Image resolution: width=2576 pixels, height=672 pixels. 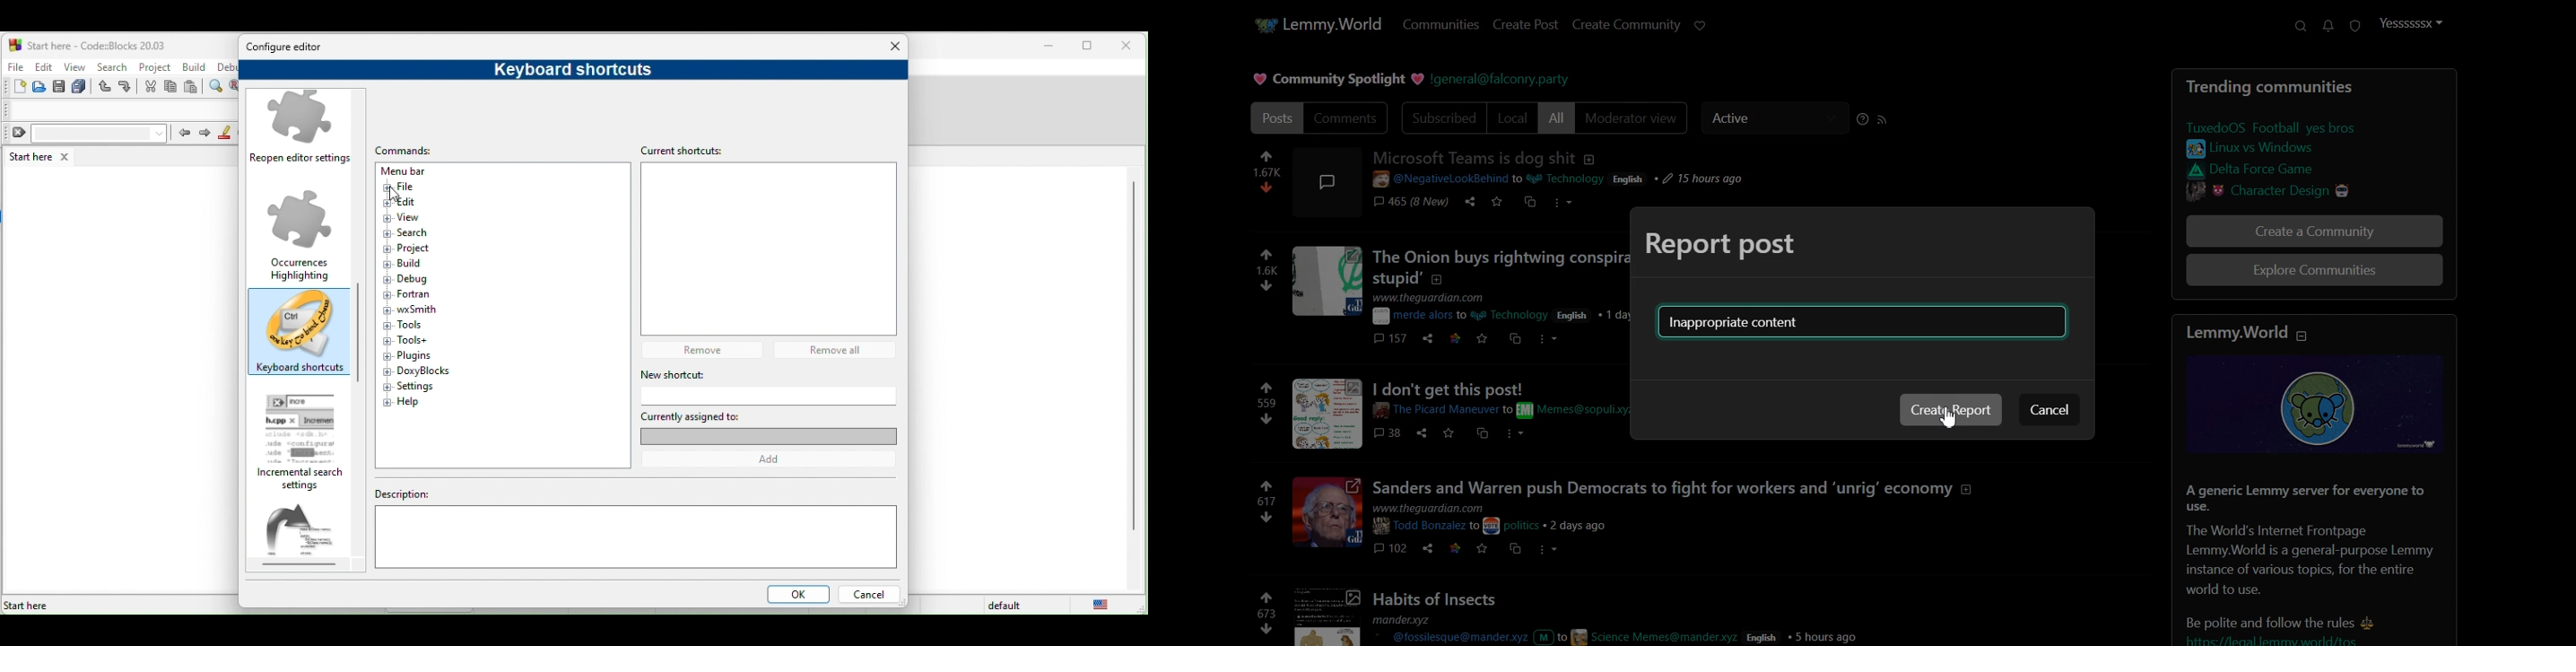 What do you see at coordinates (2324, 407) in the screenshot?
I see `image` at bounding box center [2324, 407].